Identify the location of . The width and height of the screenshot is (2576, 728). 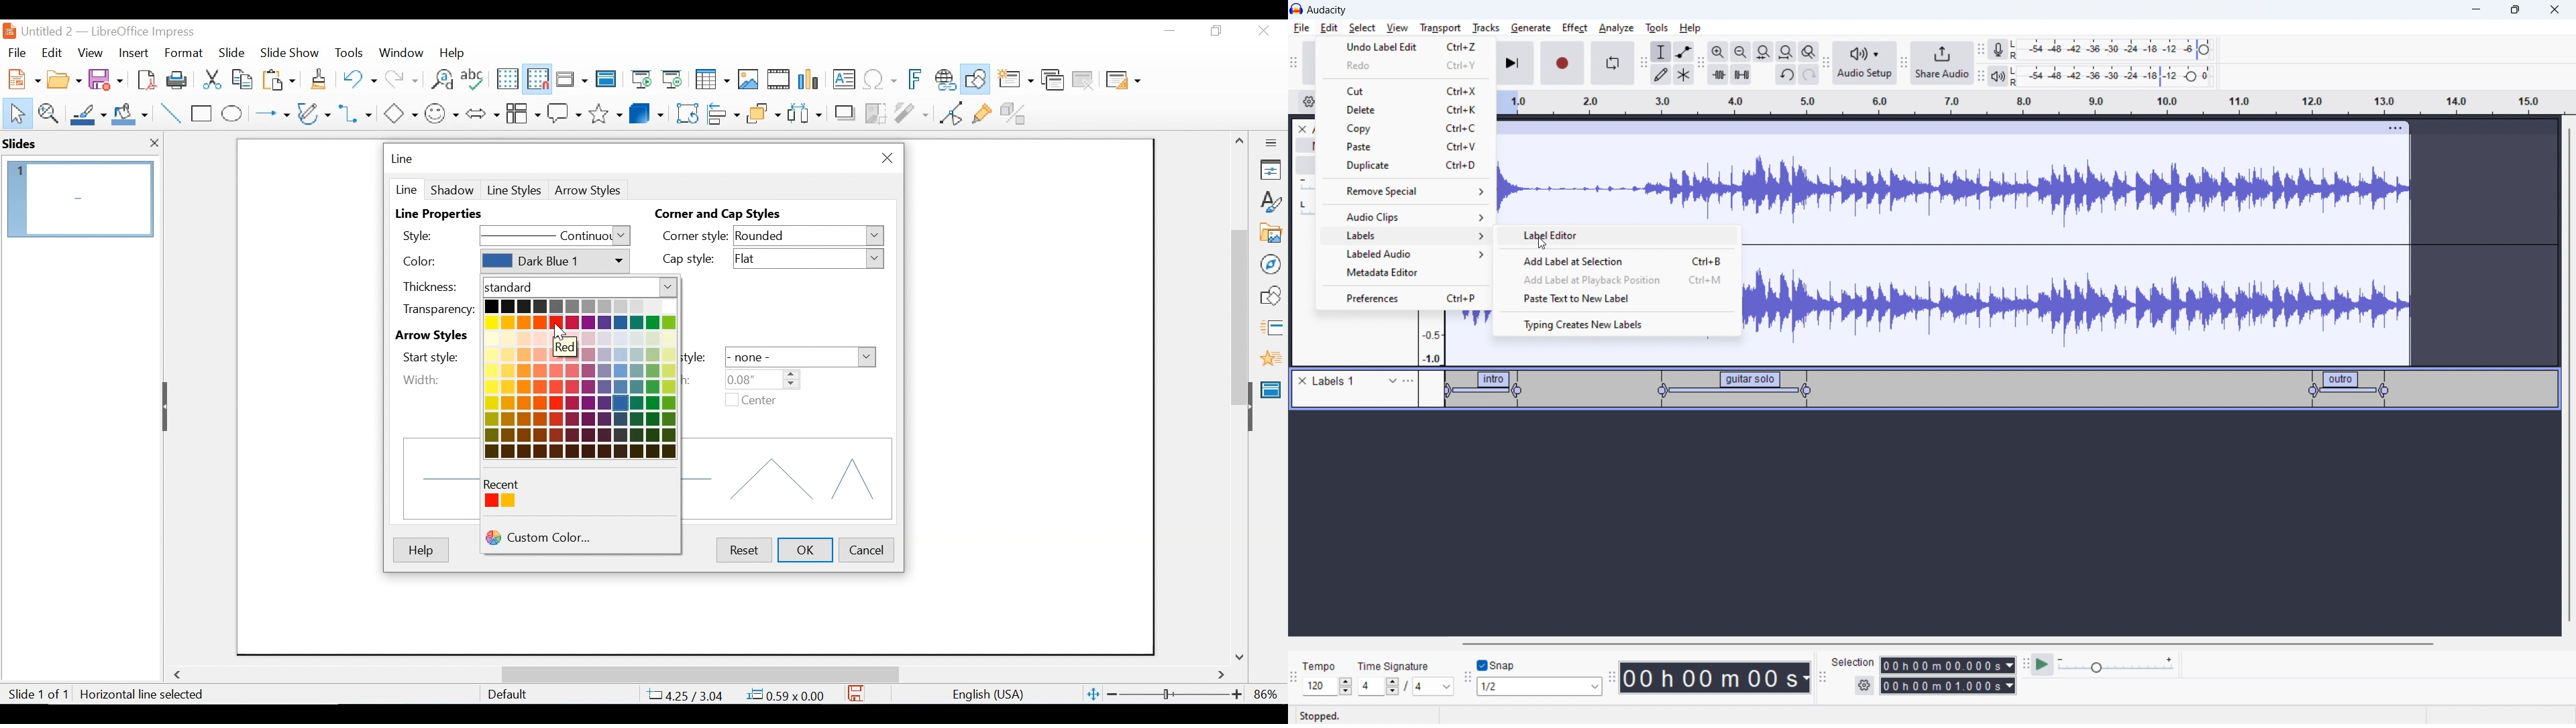
(315, 113).